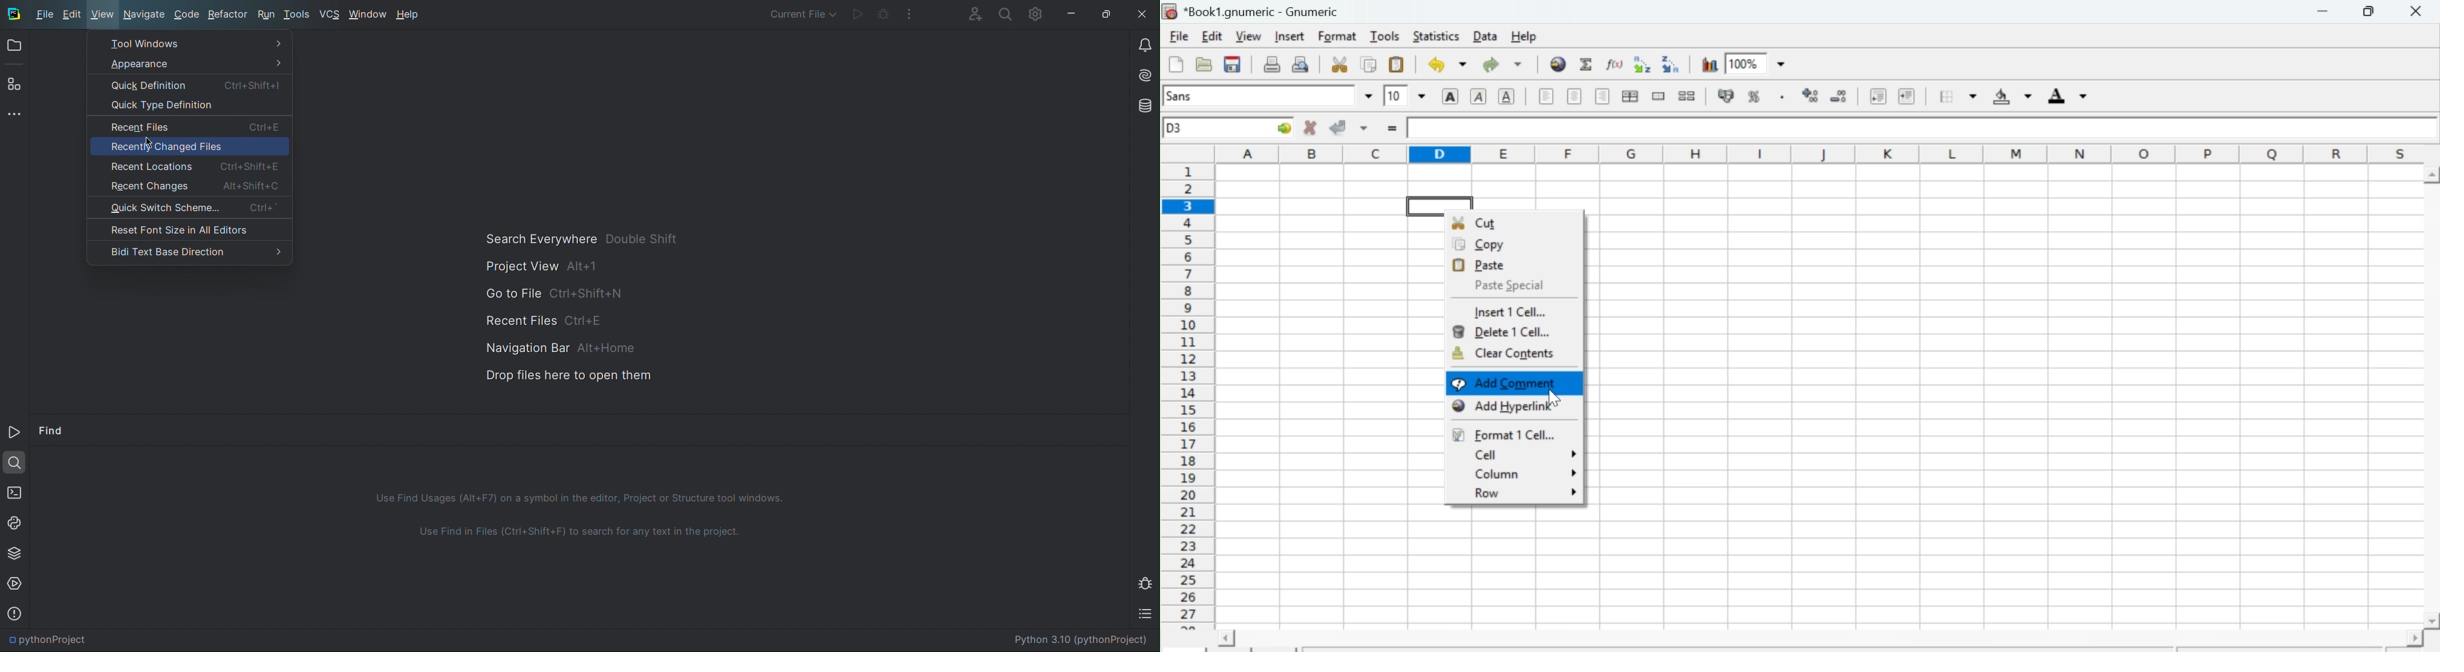 Image resolution: width=2464 pixels, height=672 pixels. I want to click on Underground, so click(1506, 96).